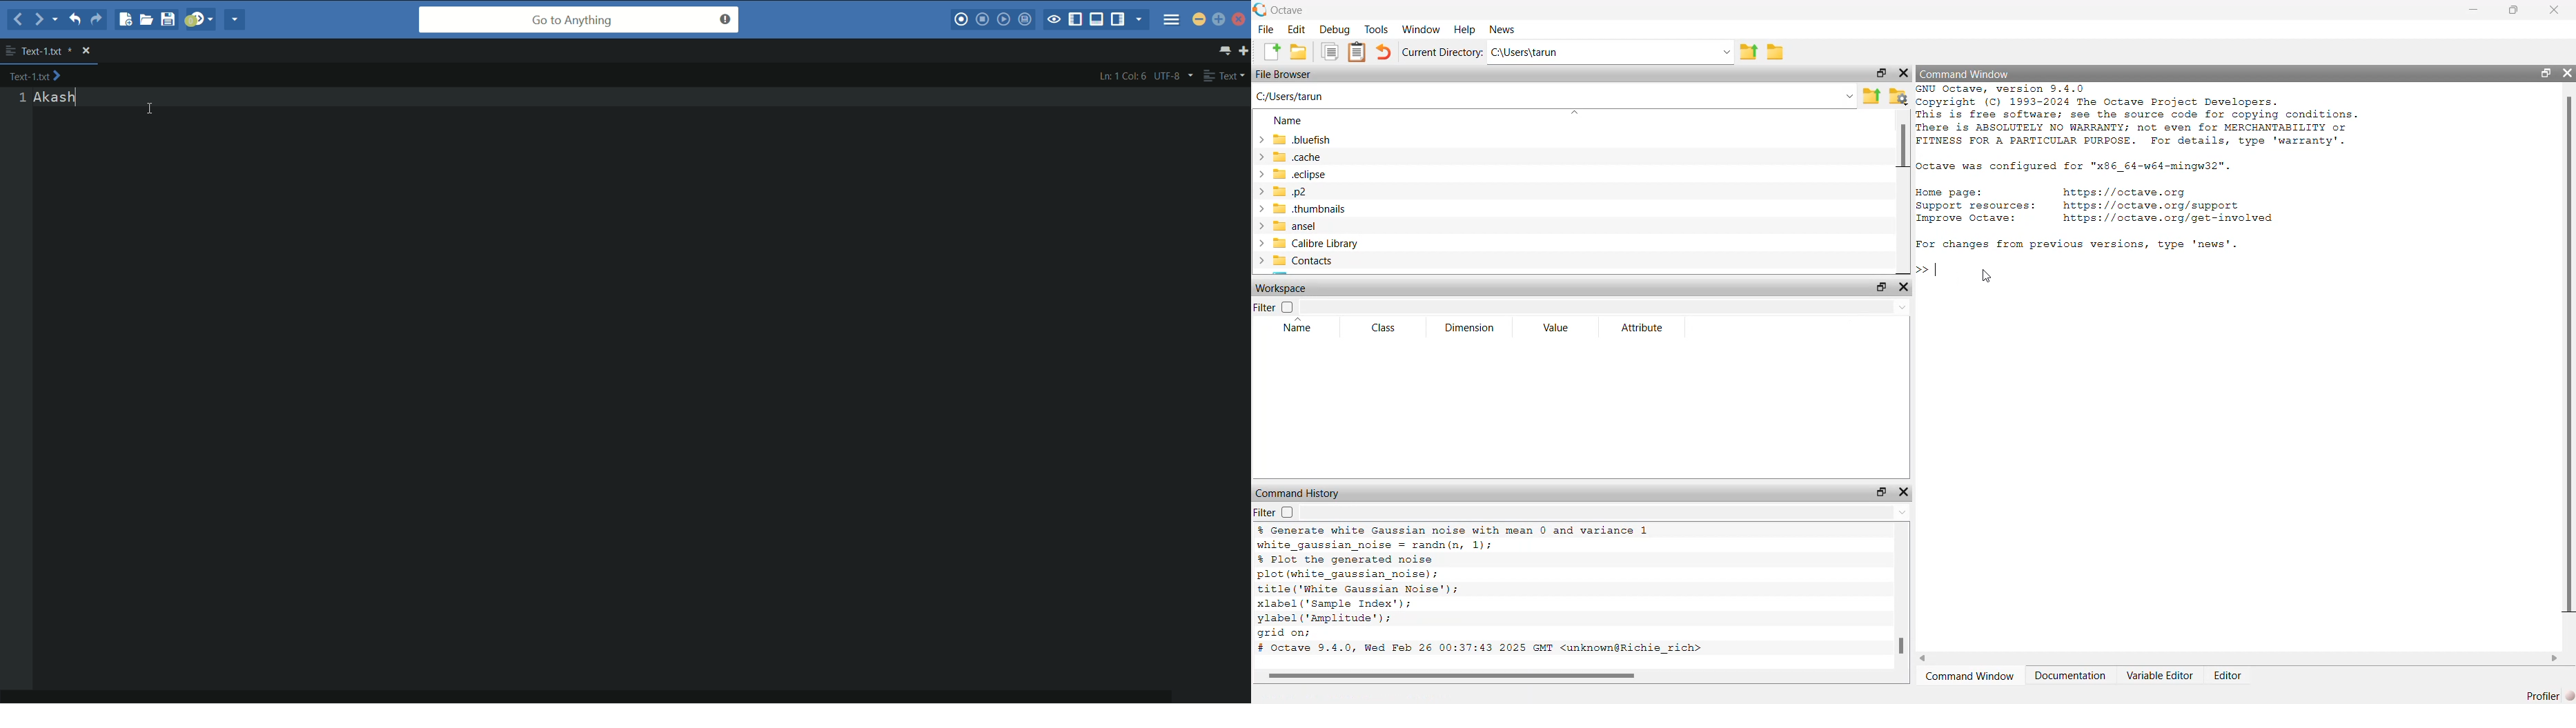 This screenshot has height=728, width=2576. Describe the element at coordinates (1899, 598) in the screenshot. I see `vertical scroll bar` at that location.